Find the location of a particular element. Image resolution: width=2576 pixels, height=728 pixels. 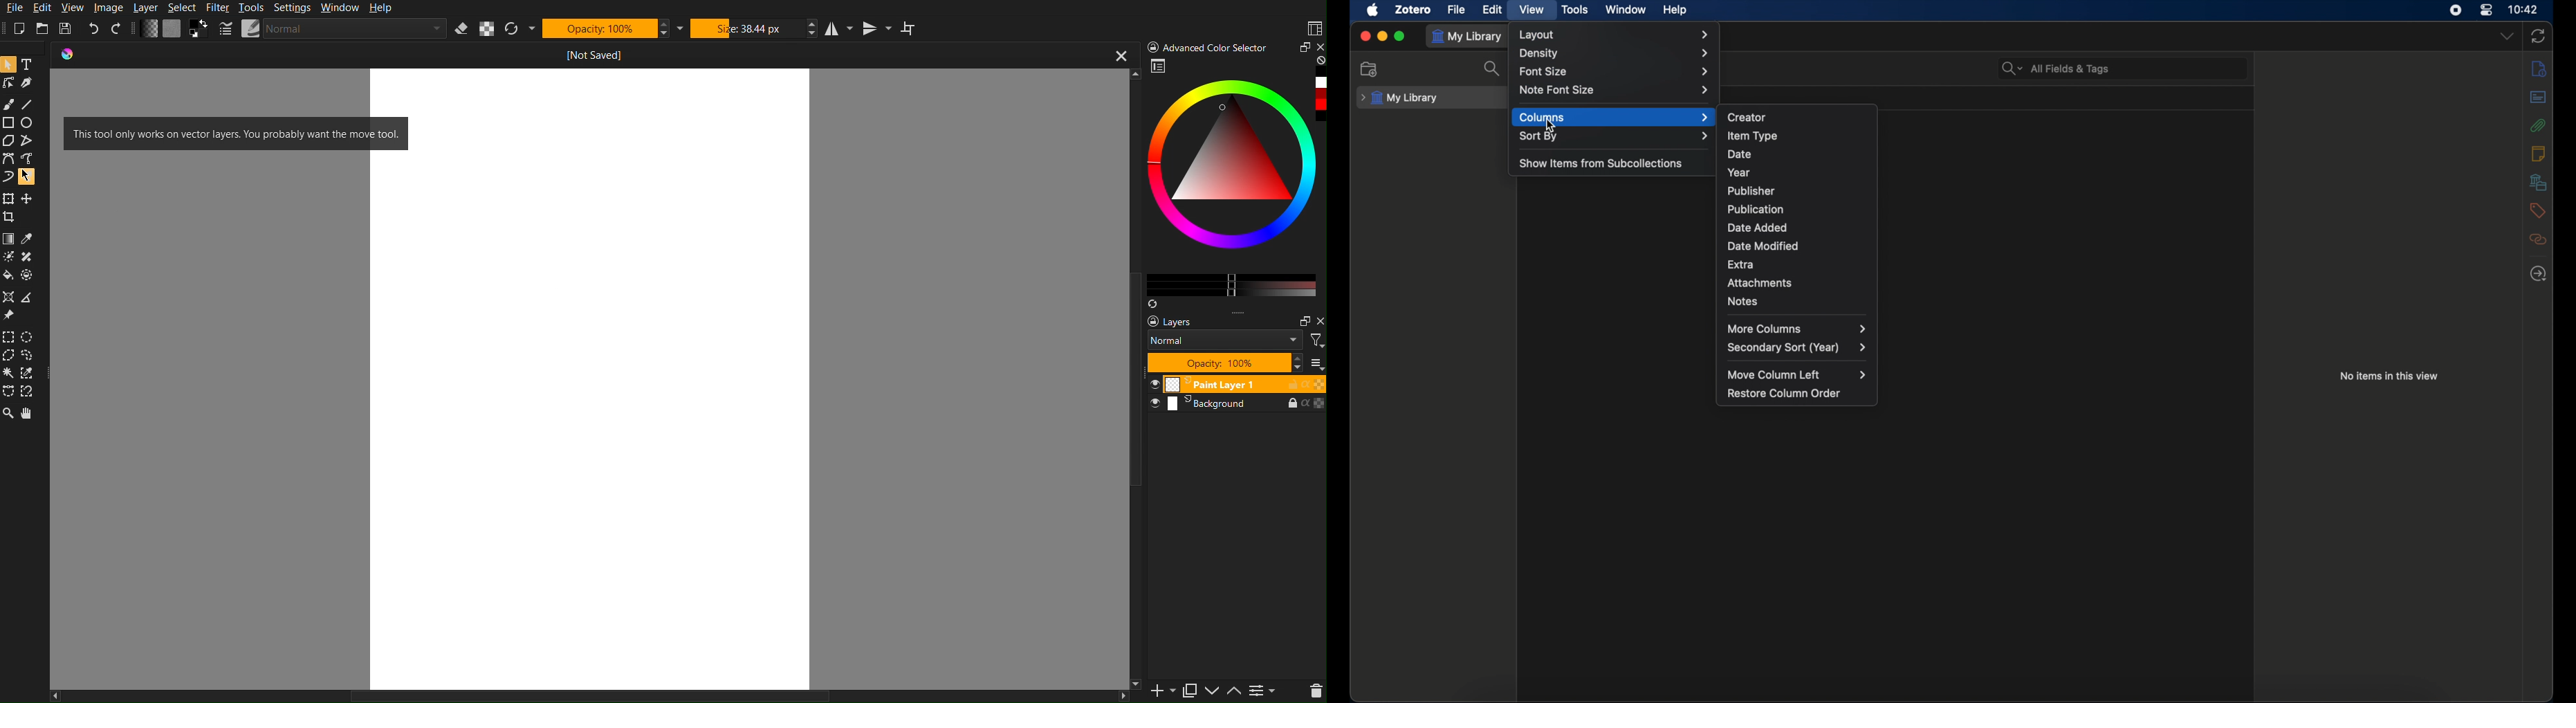

Tools is located at coordinates (255, 8).